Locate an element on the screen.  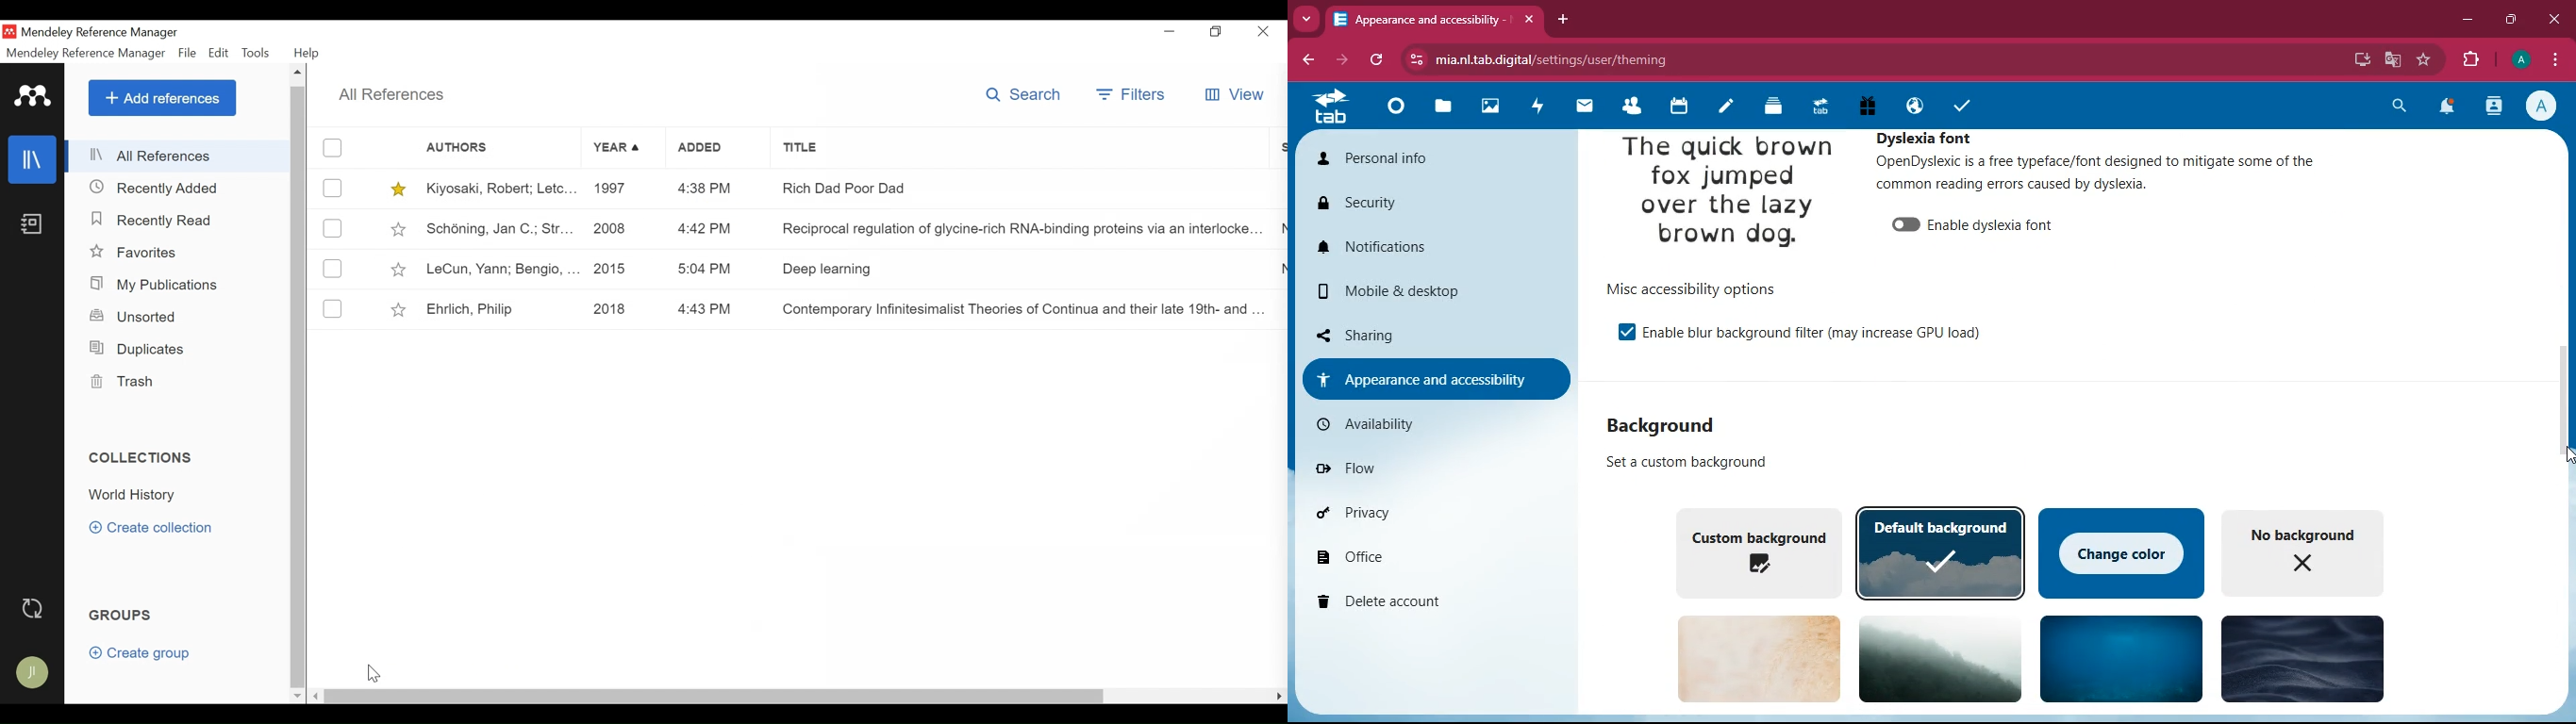
enable is located at coordinates (1626, 333).